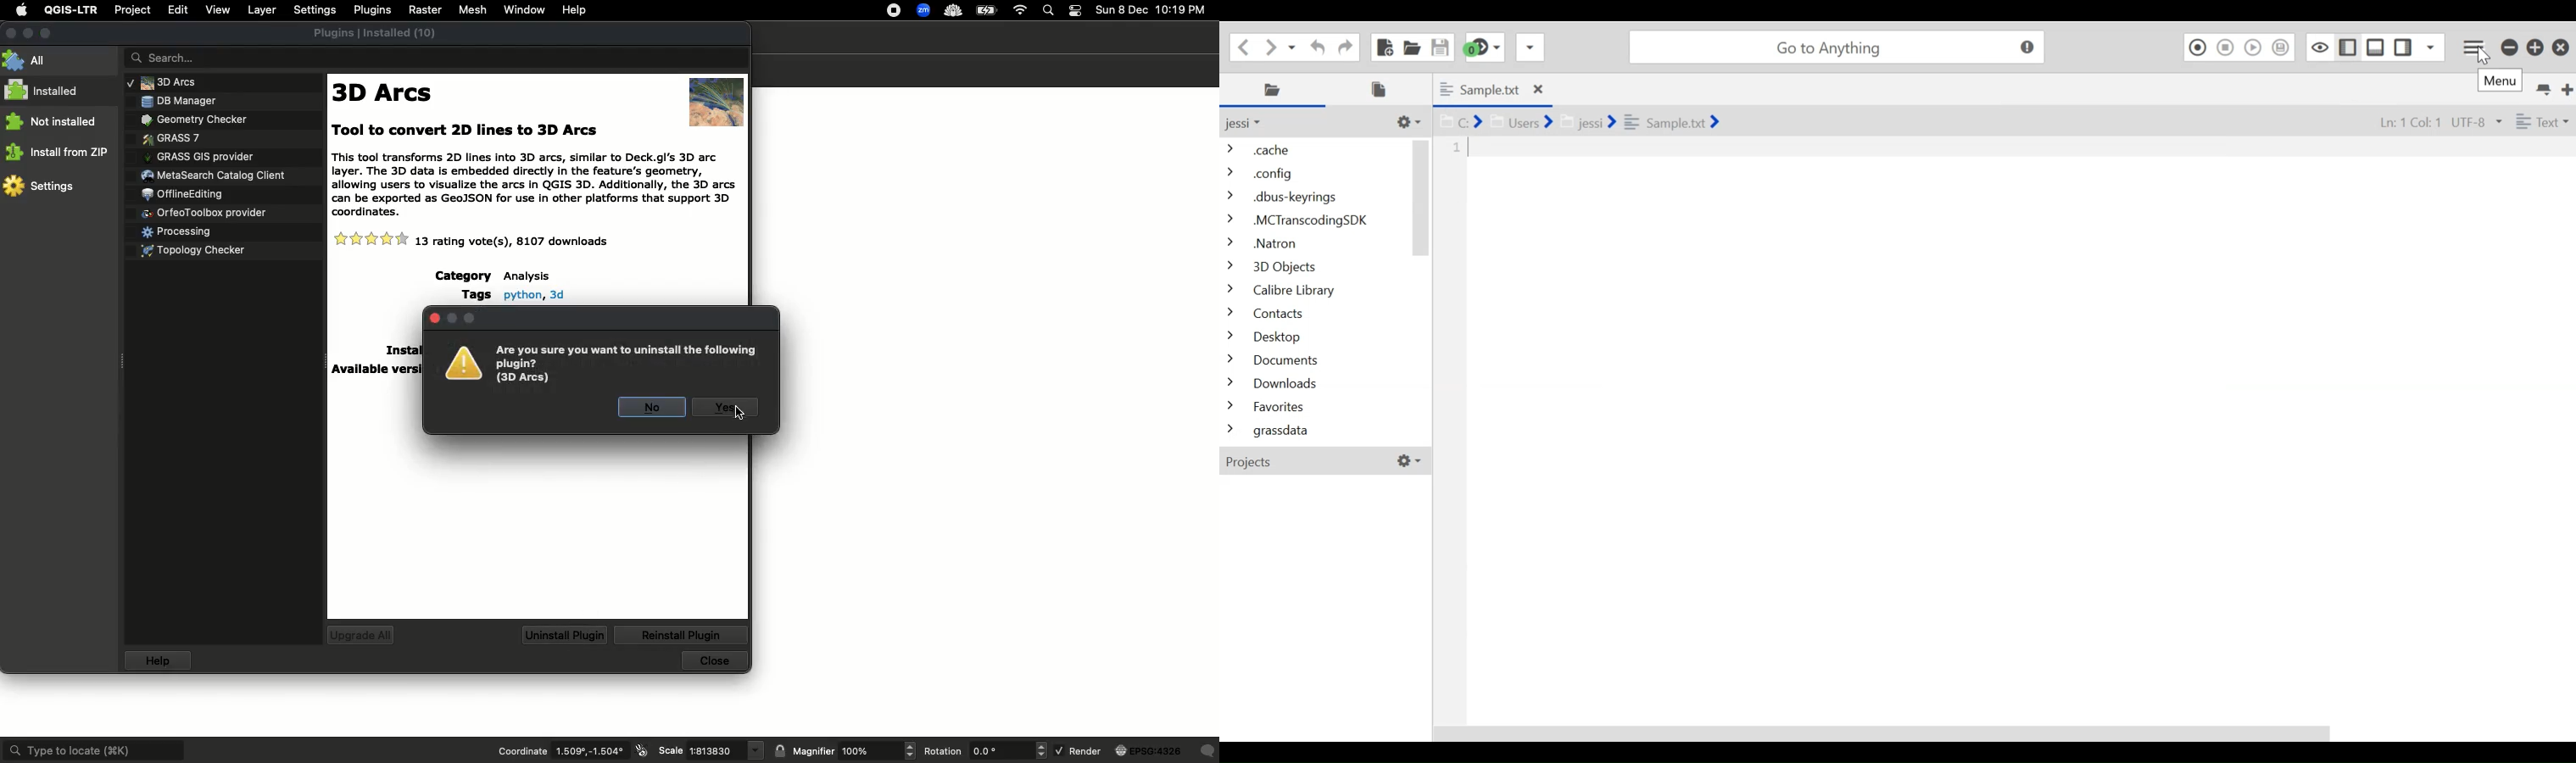  Describe the element at coordinates (190, 117) in the screenshot. I see `Plugins` at that location.